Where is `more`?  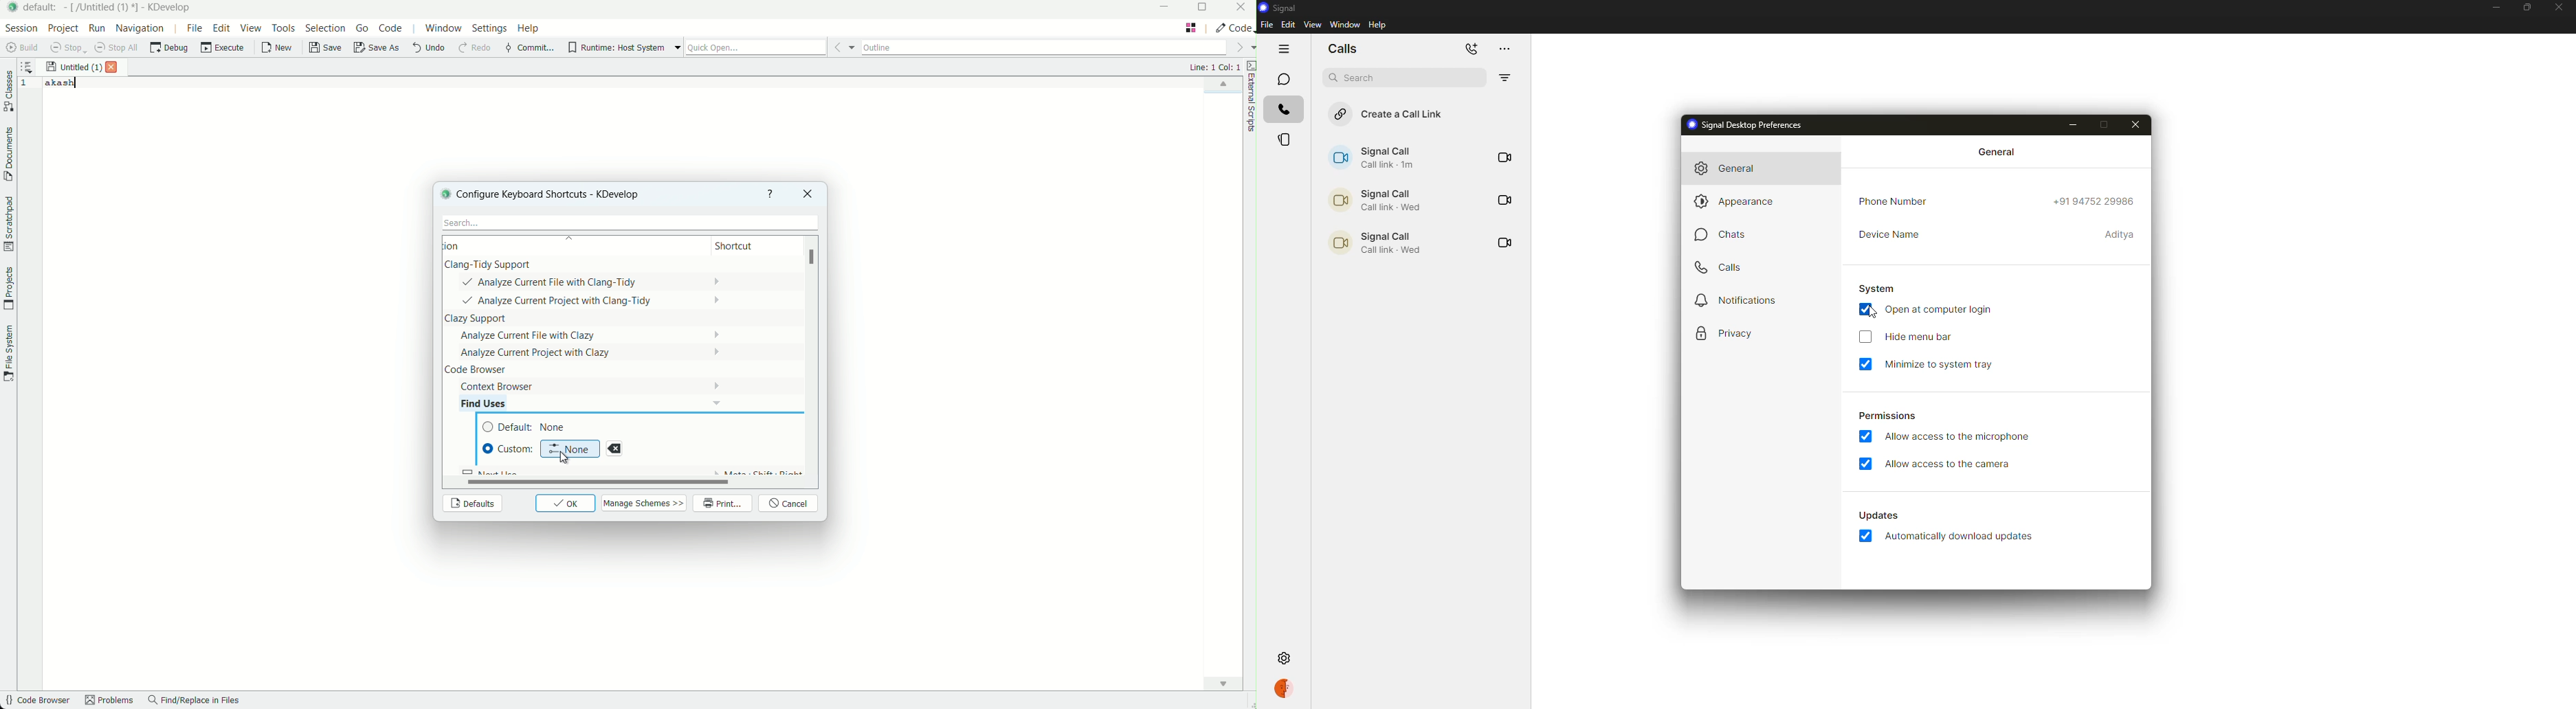
more is located at coordinates (1502, 48).